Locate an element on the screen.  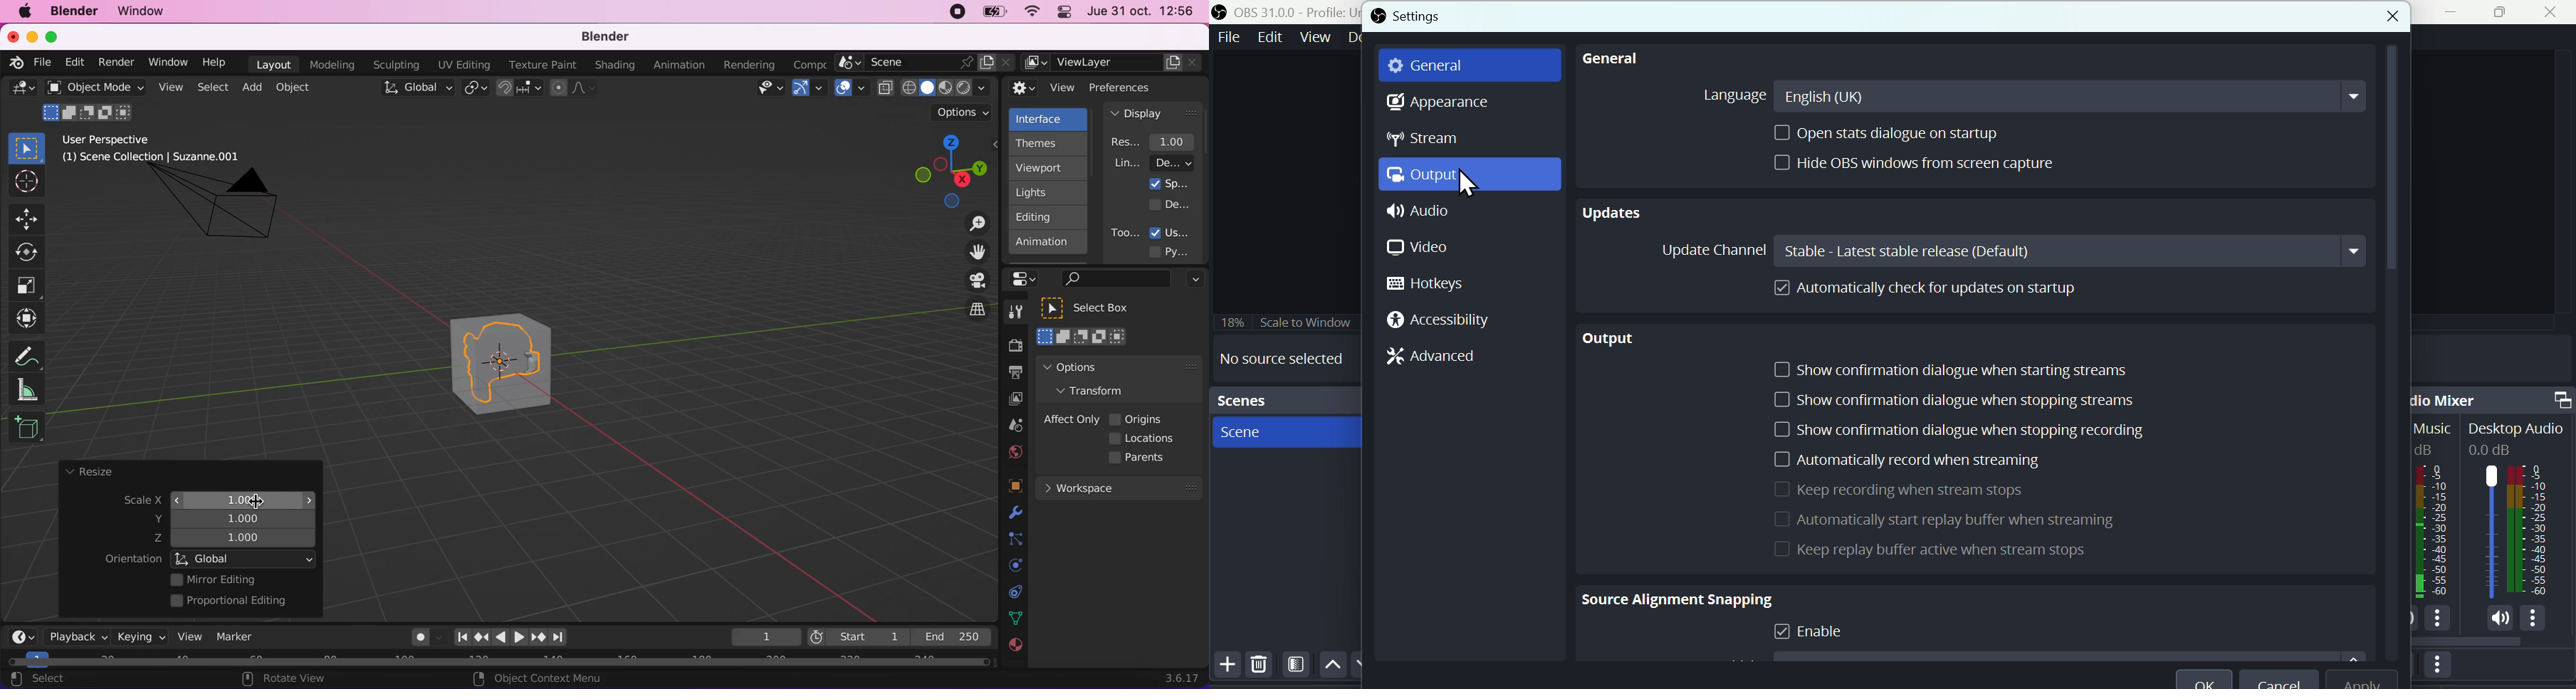
General is located at coordinates (1618, 60).